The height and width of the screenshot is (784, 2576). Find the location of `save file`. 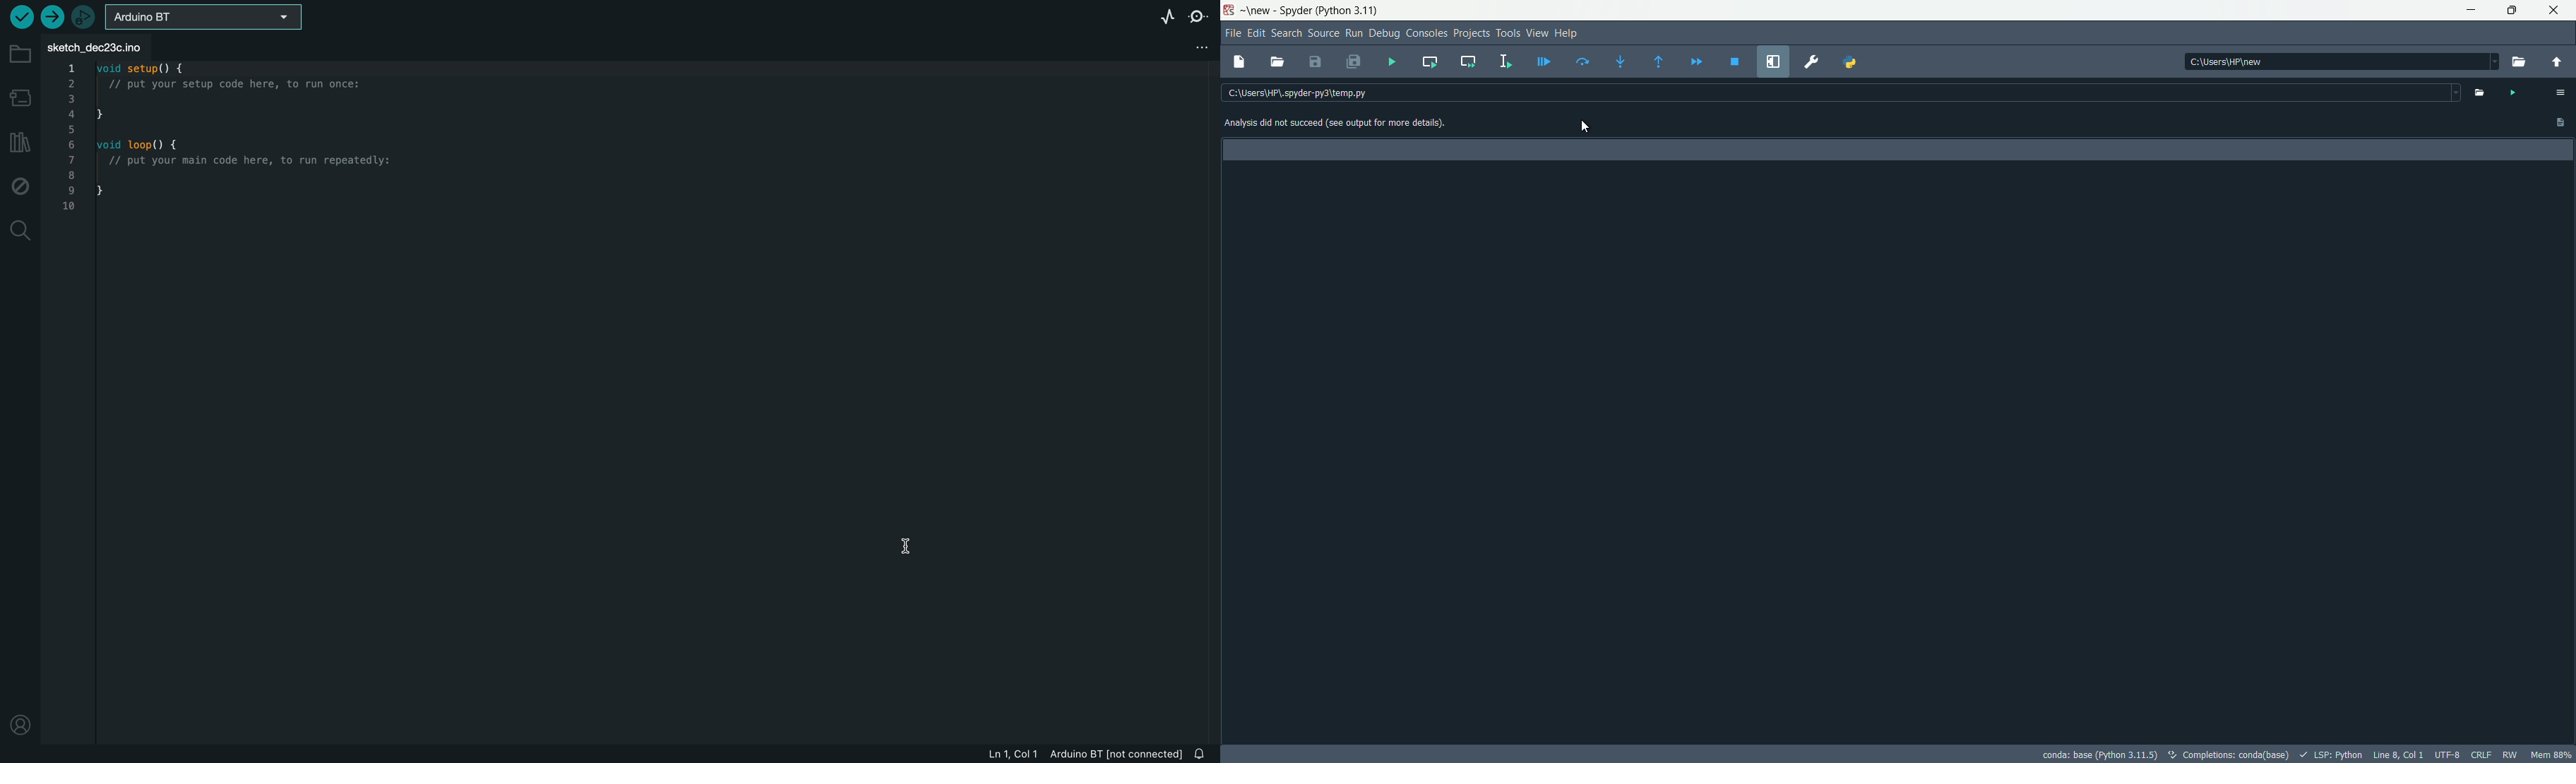

save file is located at coordinates (1315, 61).